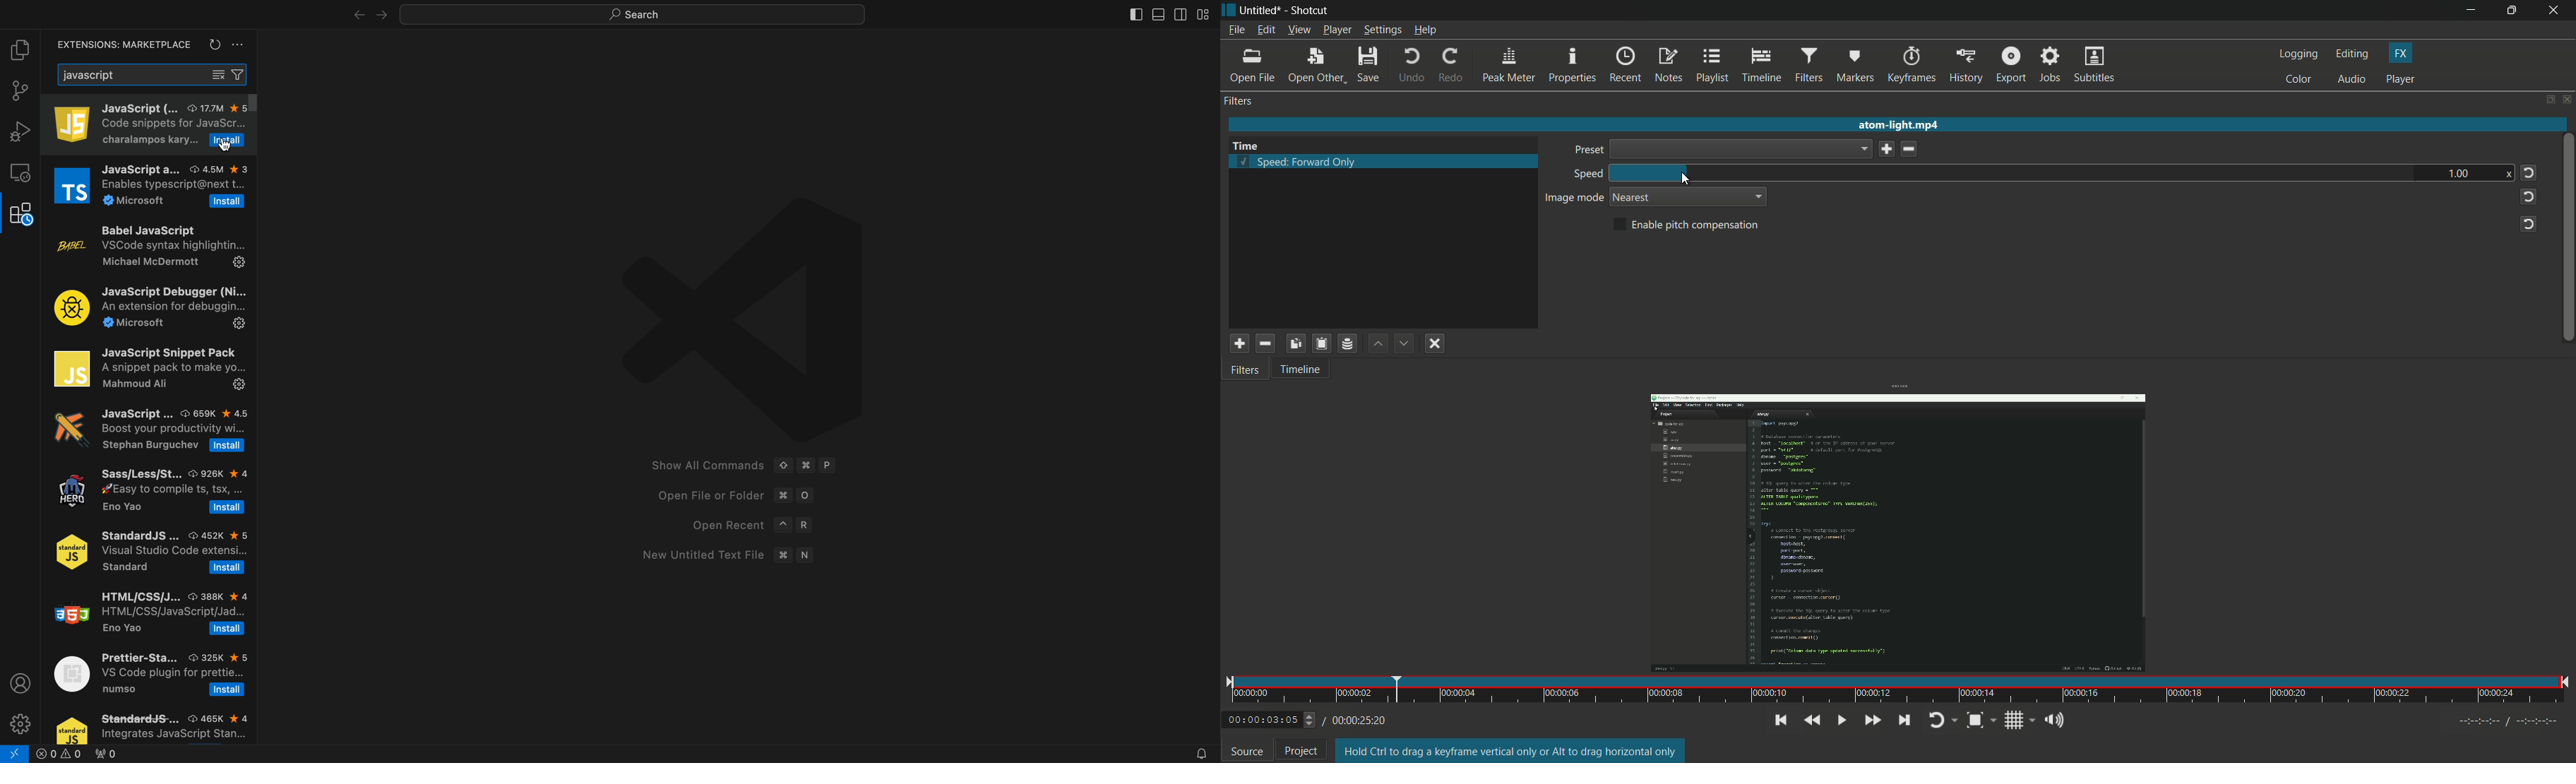 This screenshot has width=2576, height=784. Describe the element at coordinates (624, 16) in the screenshot. I see `search` at that location.